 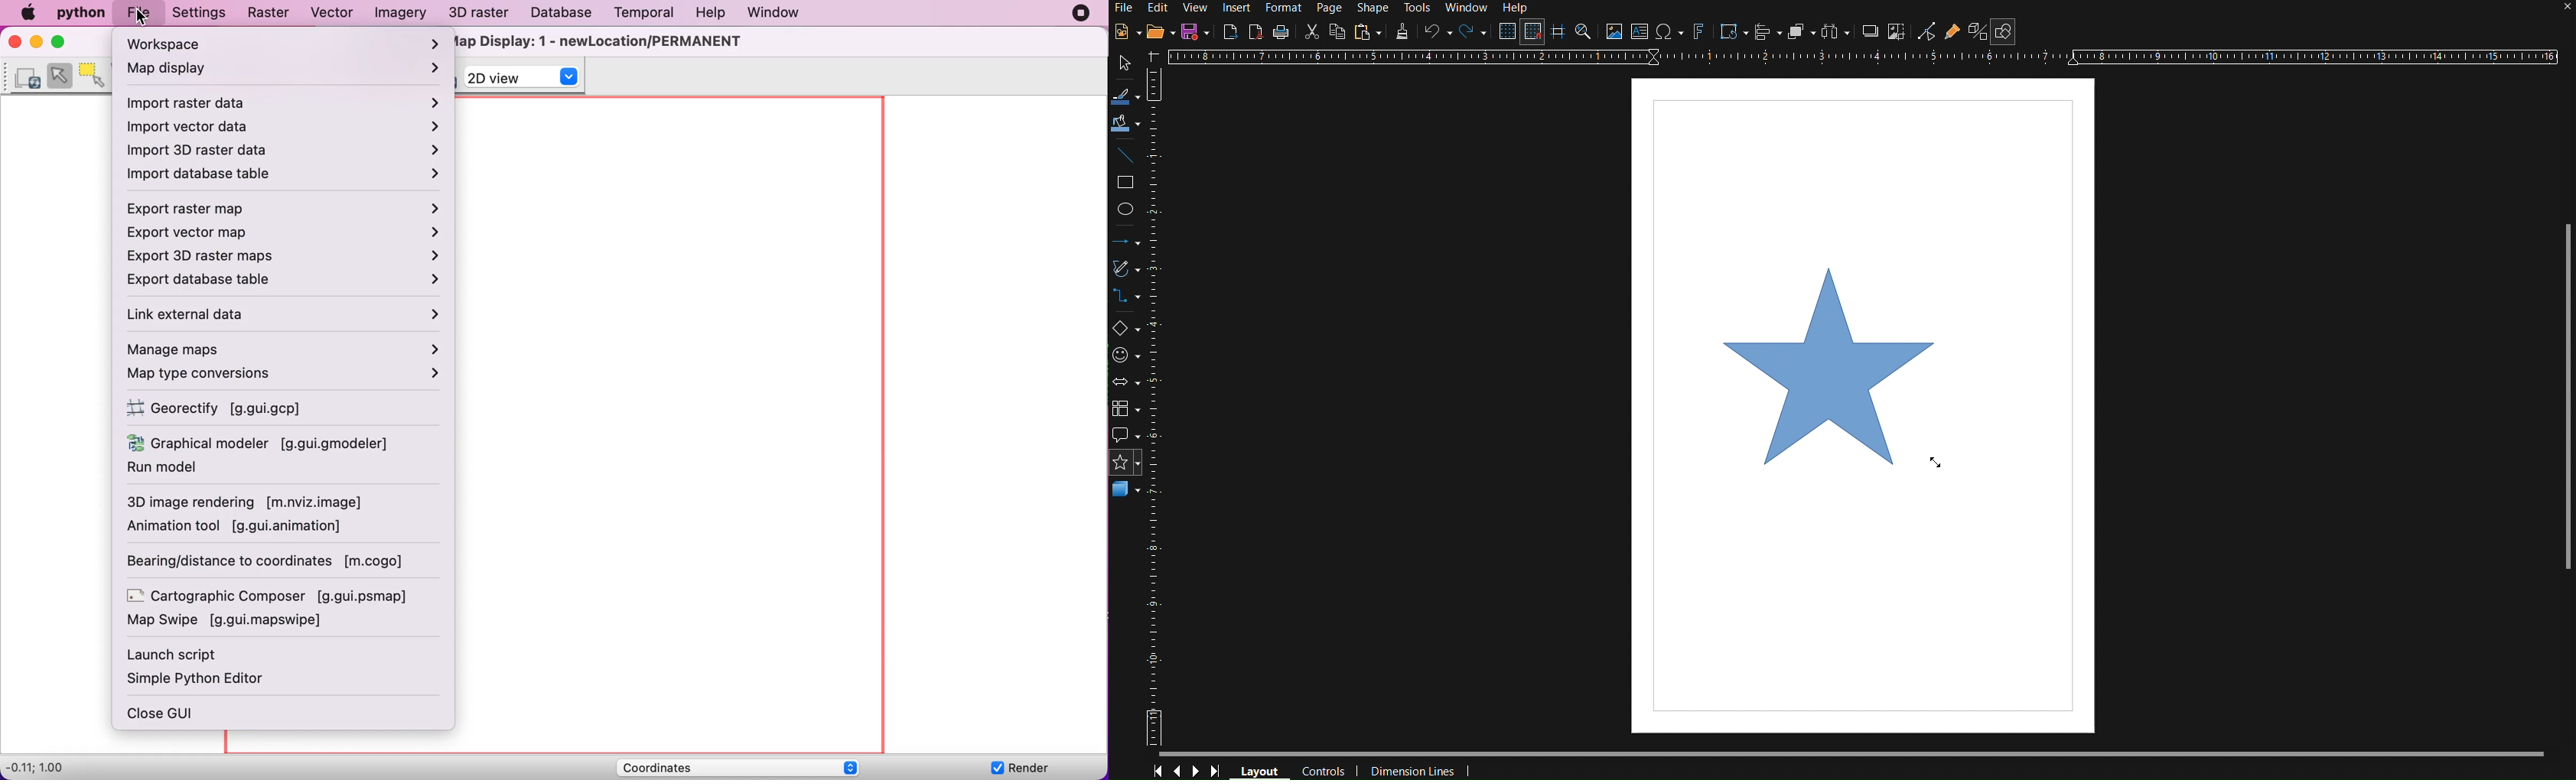 I want to click on Zoom and Pan, so click(x=1585, y=33).